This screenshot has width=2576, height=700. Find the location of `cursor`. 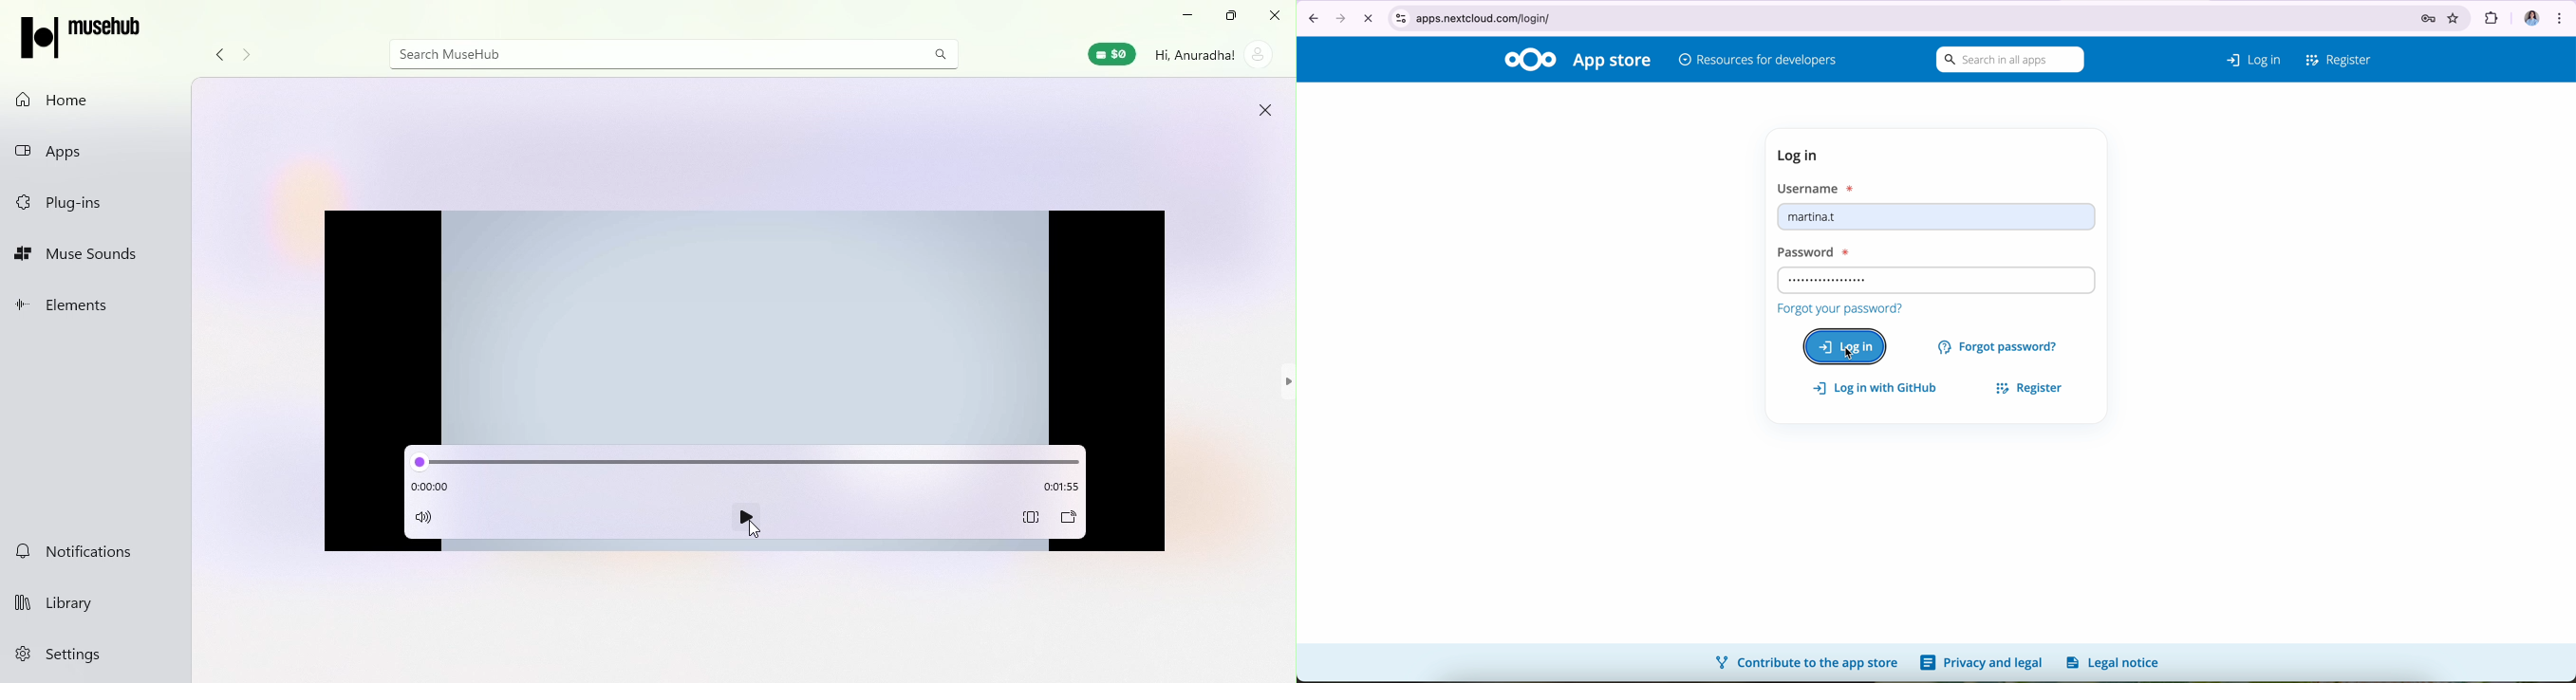

cursor is located at coordinates (1853, 356).